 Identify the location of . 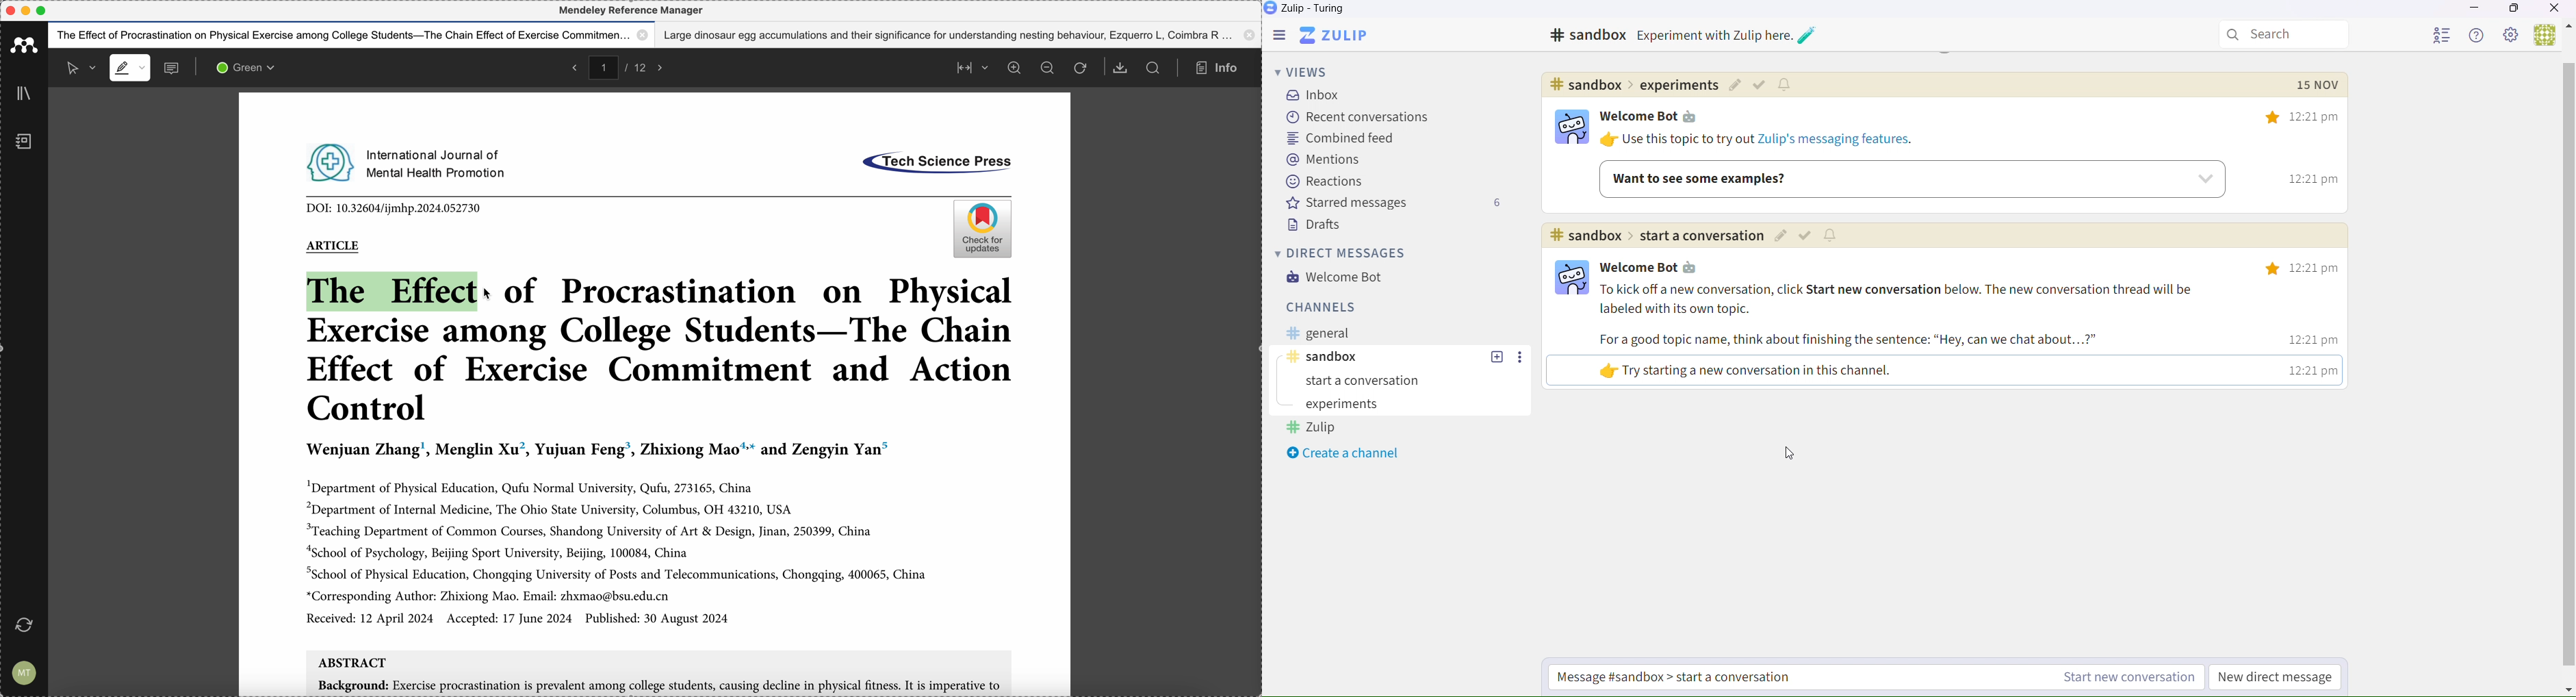
(2568, 28).